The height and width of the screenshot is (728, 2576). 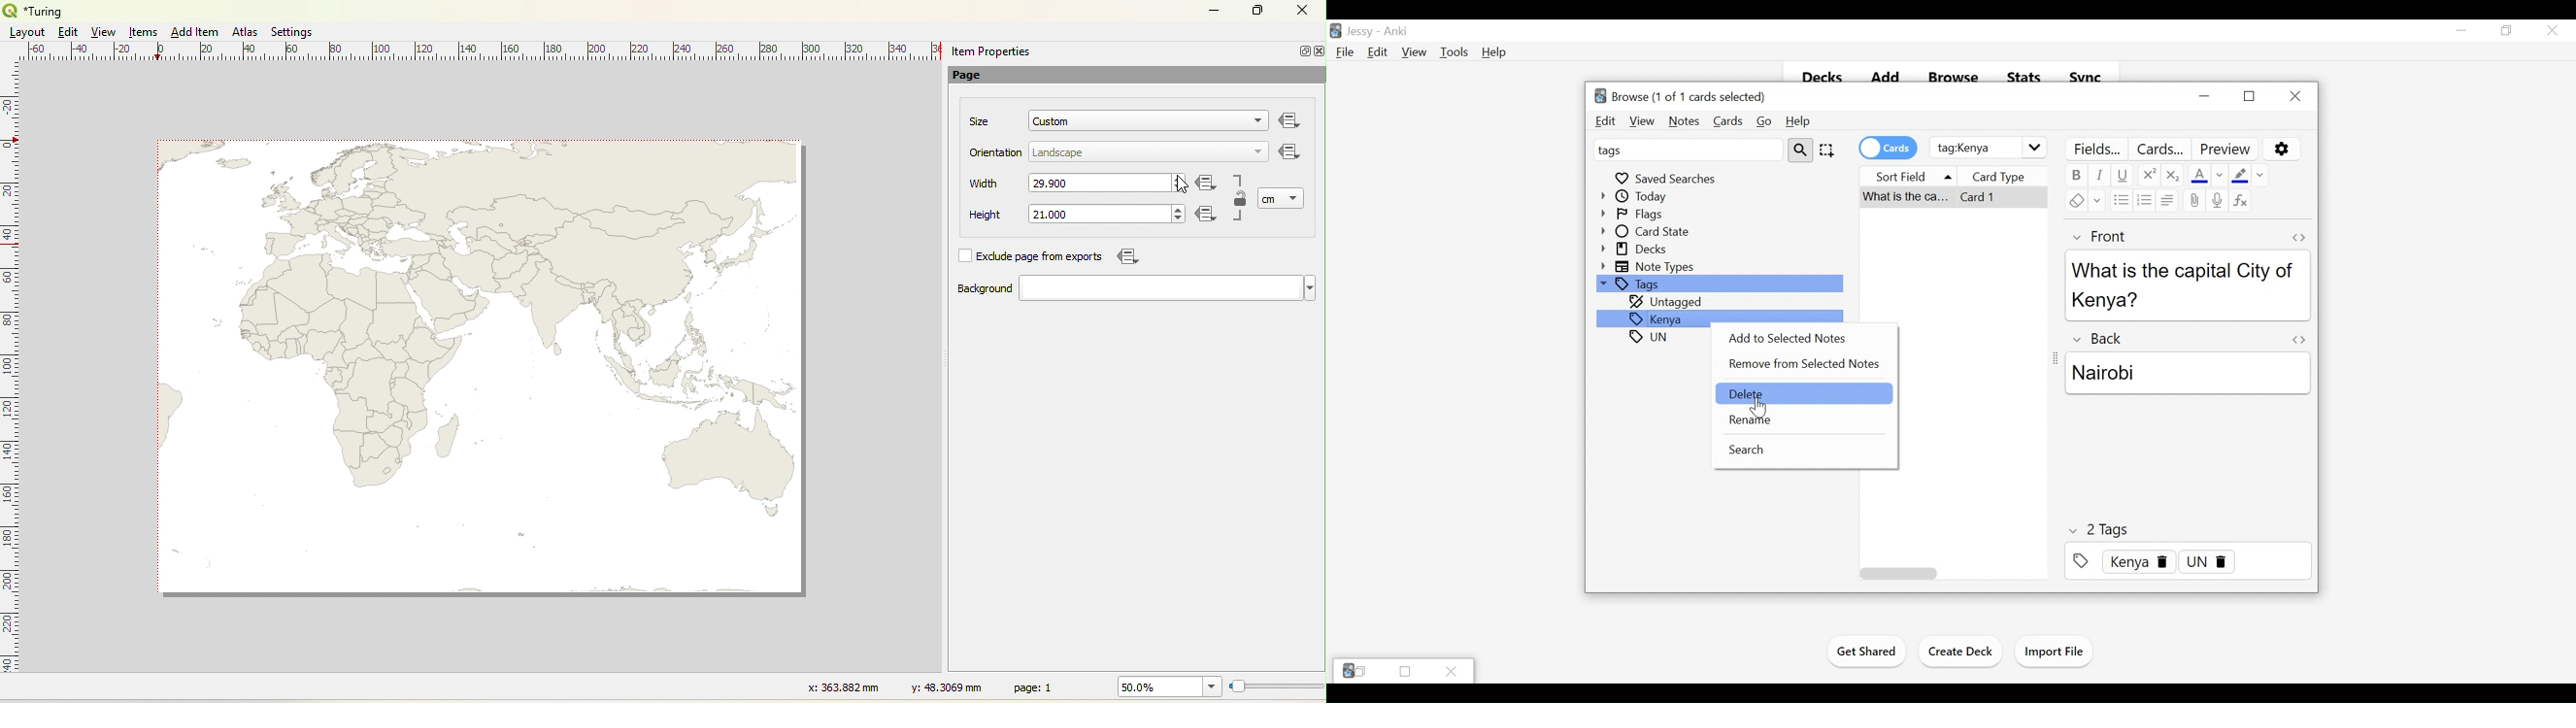 I want to click on , so click(x=2172, y=175).